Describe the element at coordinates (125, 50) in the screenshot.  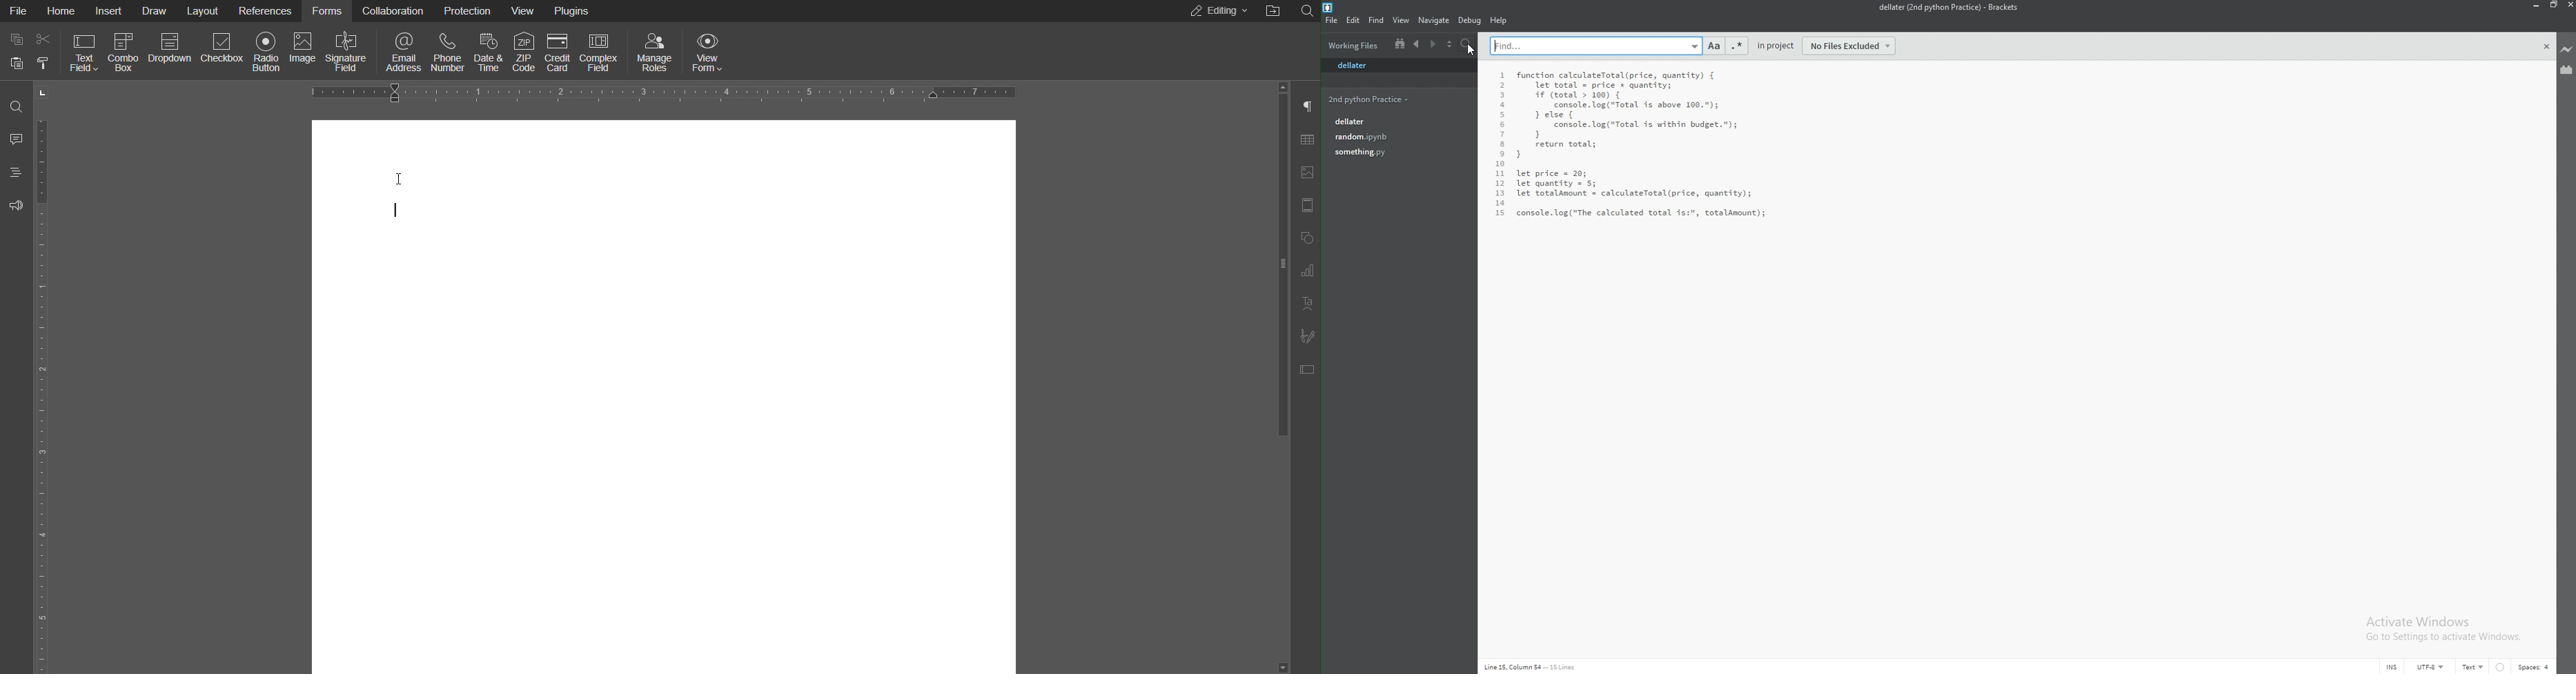
I see `Combo Box` at that location.